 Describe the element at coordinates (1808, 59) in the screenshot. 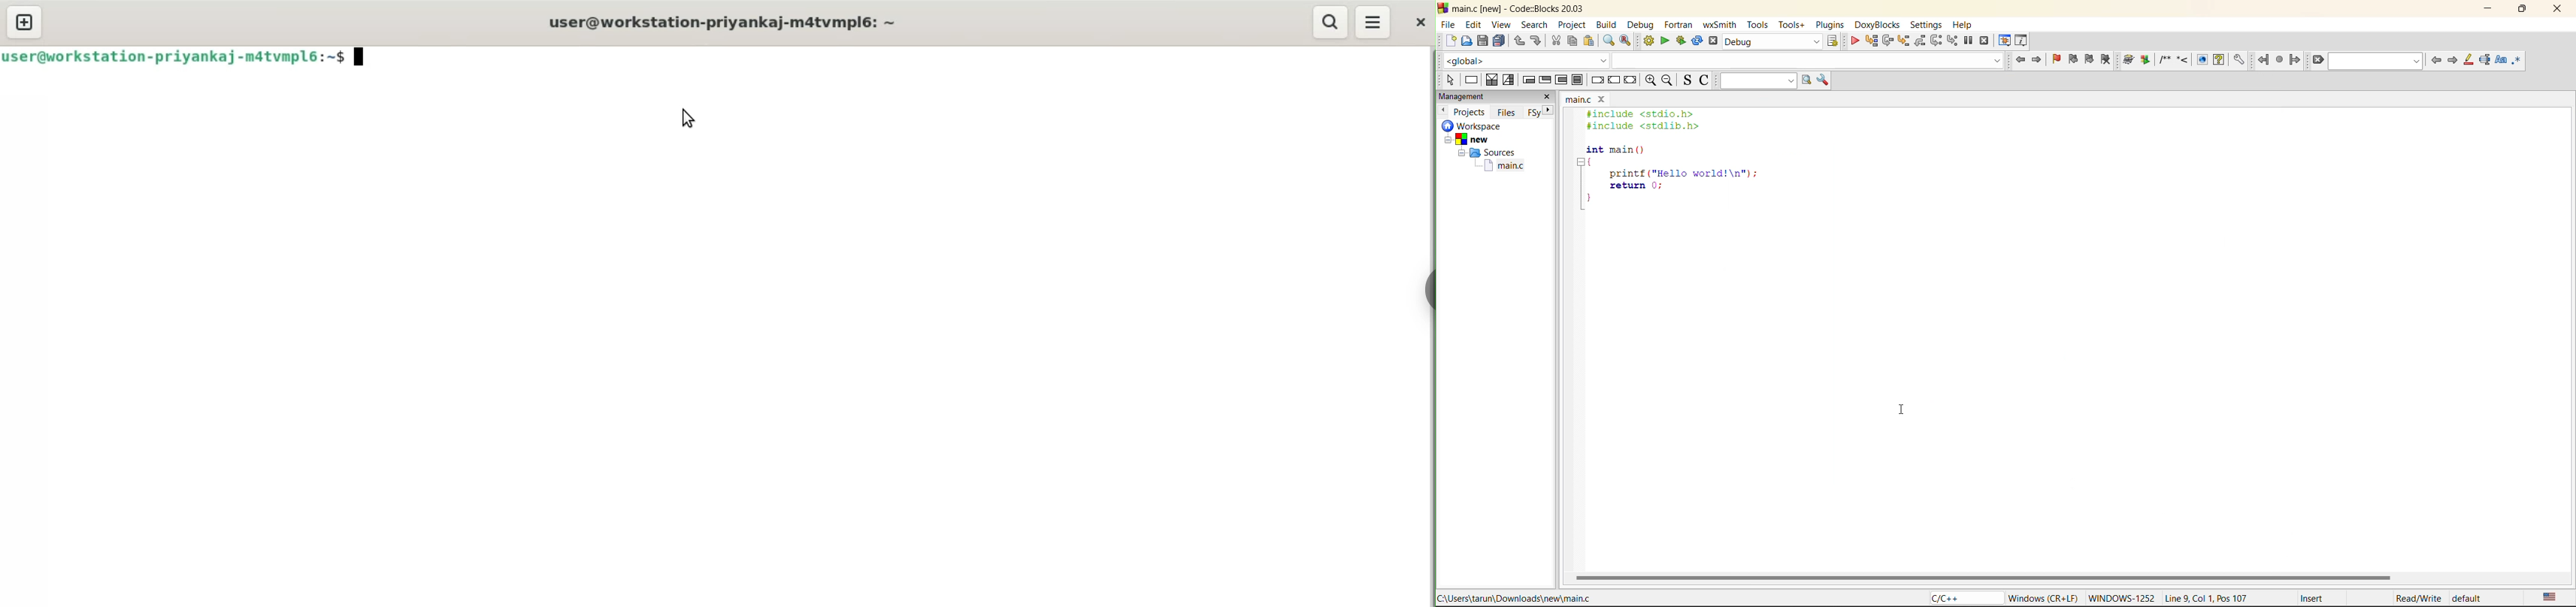

I see `code completion search` at that location.